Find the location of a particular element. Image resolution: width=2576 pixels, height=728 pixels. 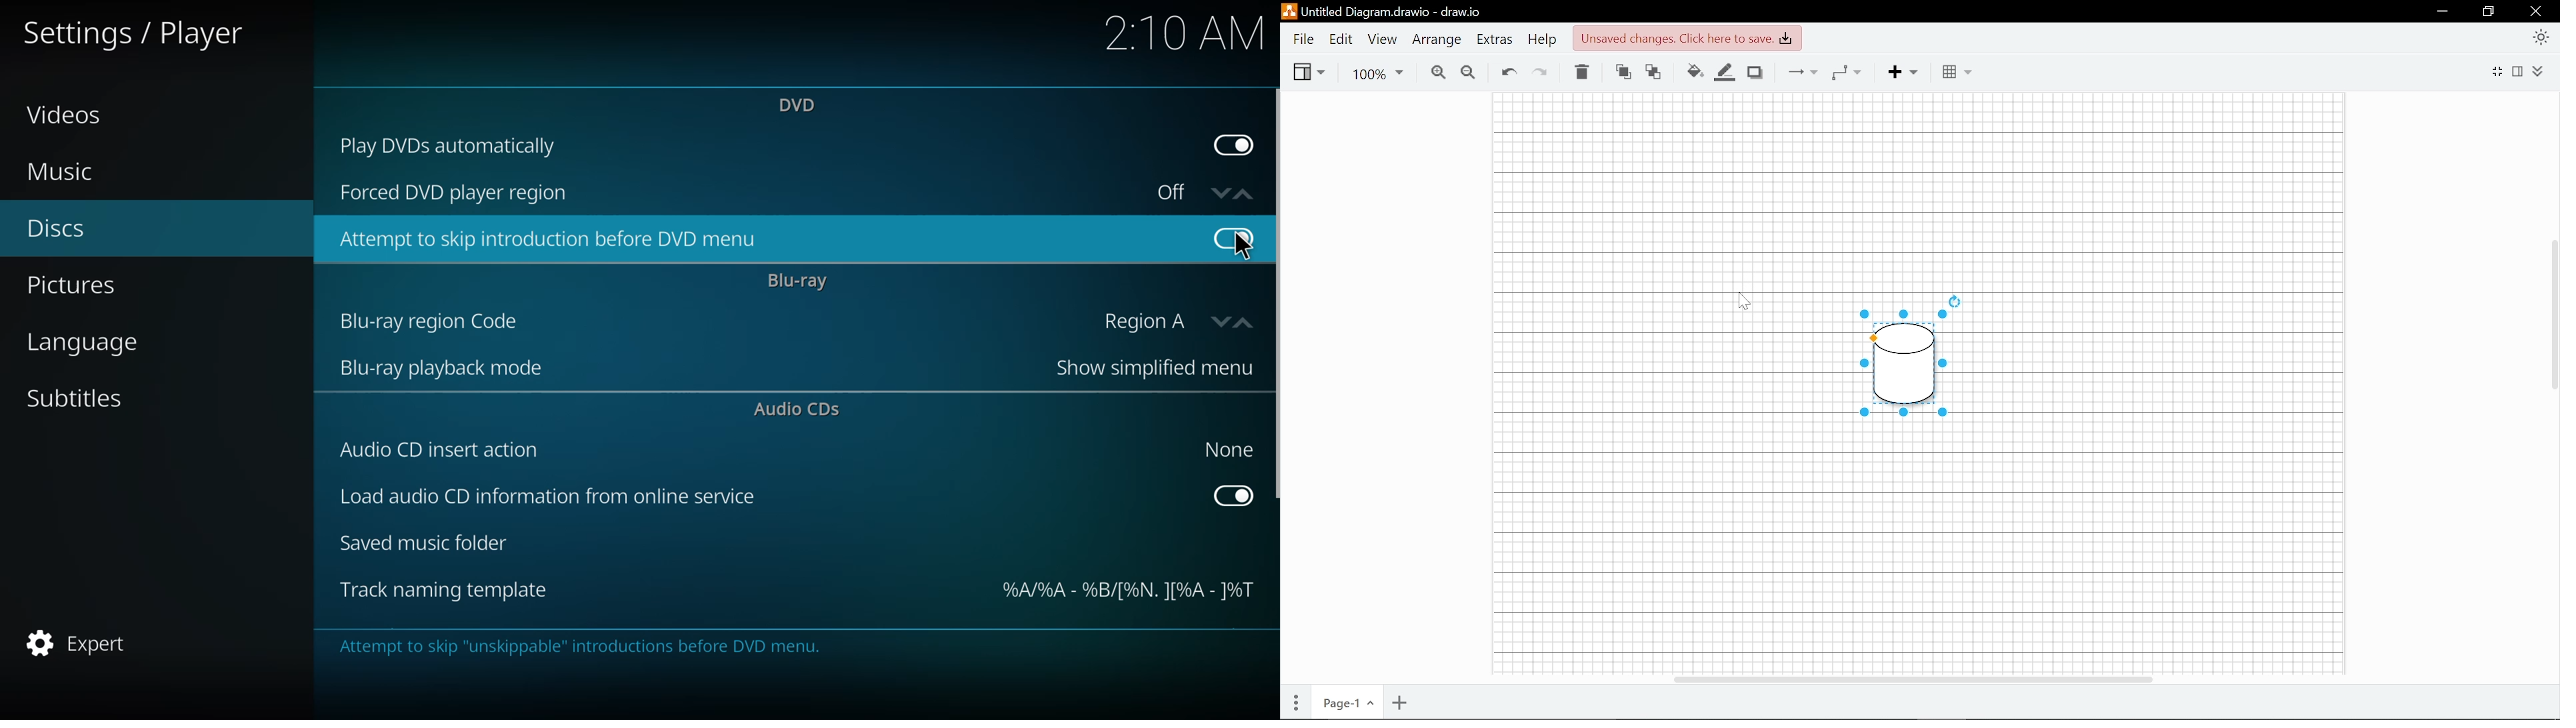

Close is located at coordinates (2538, 11).